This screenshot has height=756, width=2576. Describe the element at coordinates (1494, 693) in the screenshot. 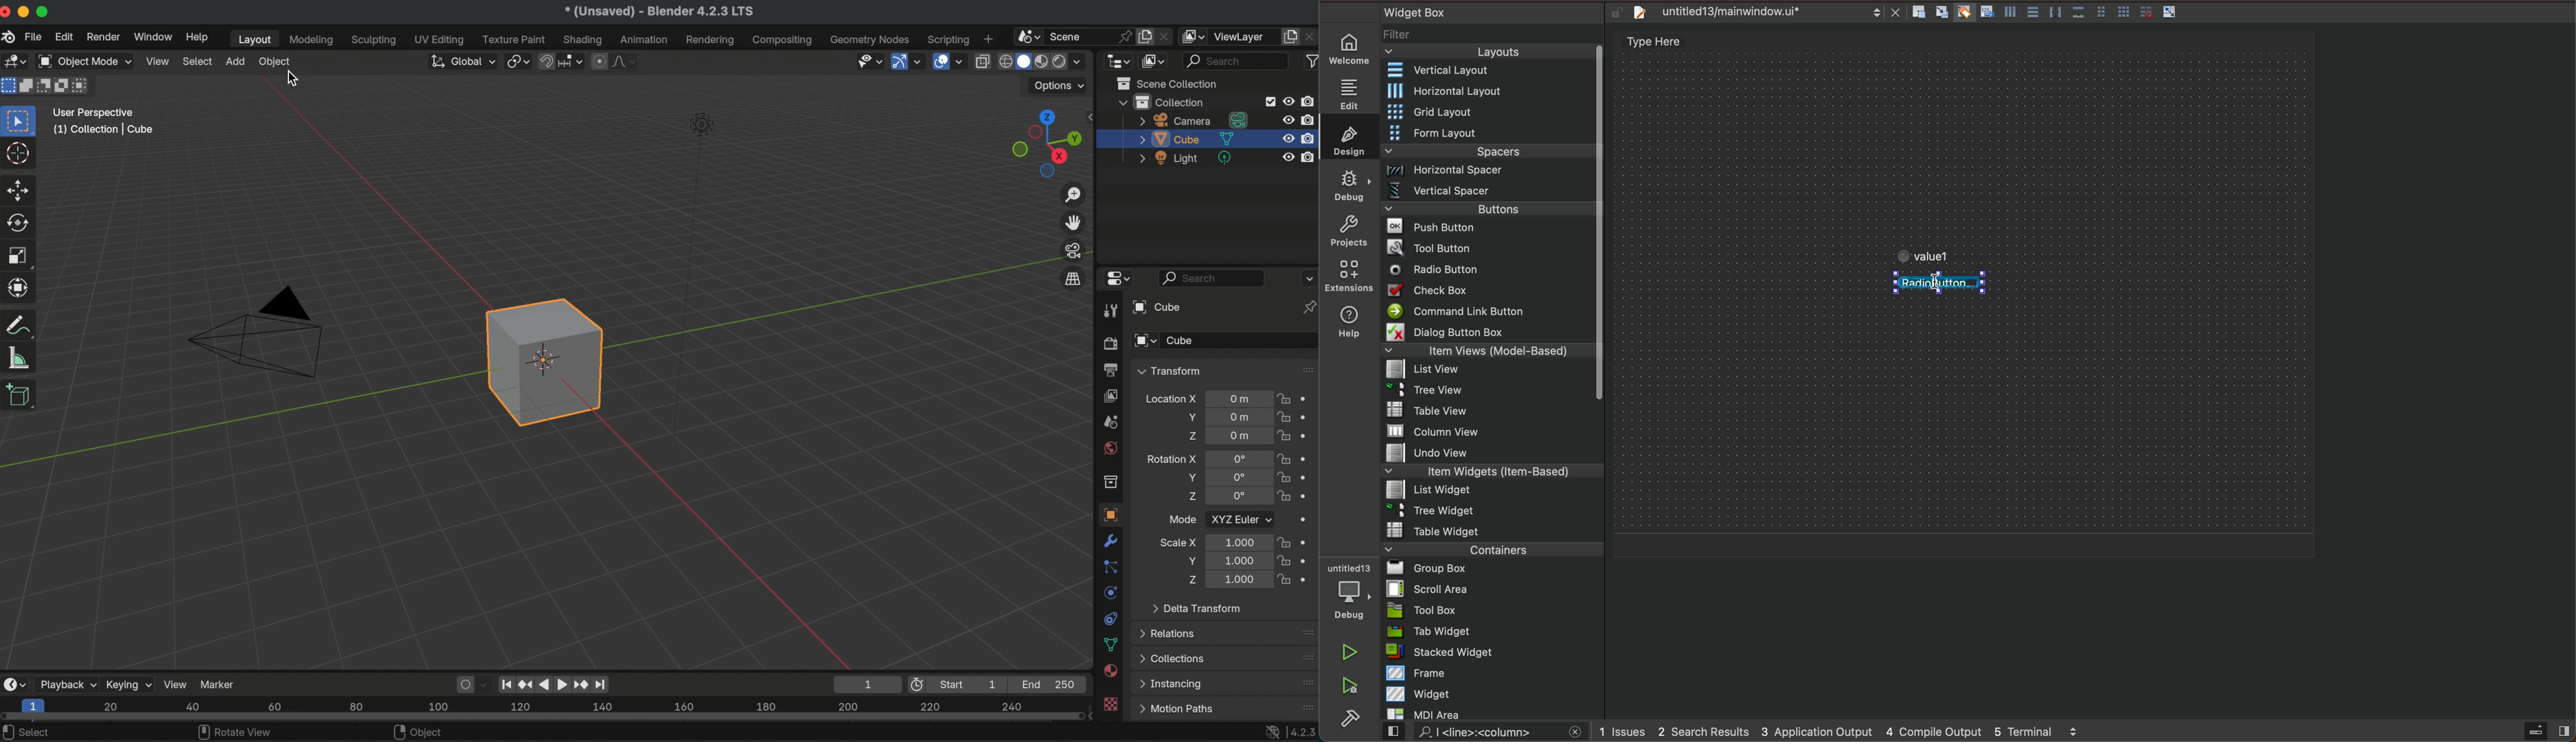

I see `widget` at that location.